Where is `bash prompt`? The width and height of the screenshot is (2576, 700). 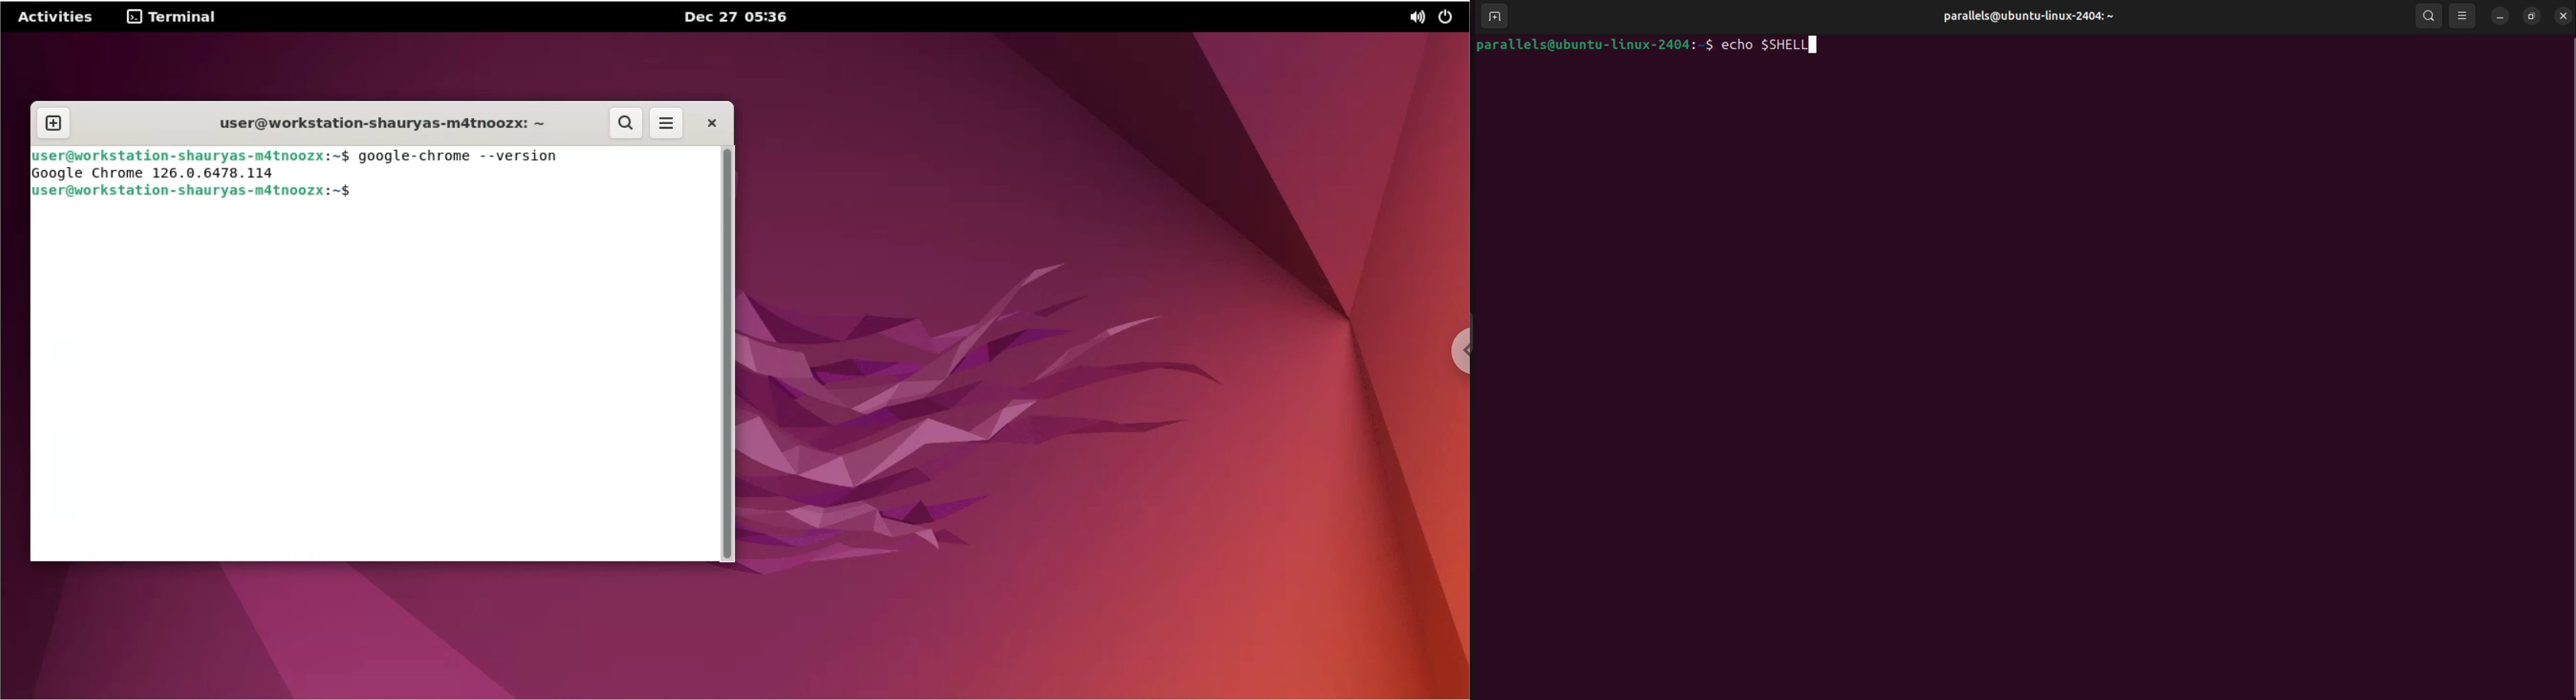 bash prompt is located at coordinates (1594, 45).